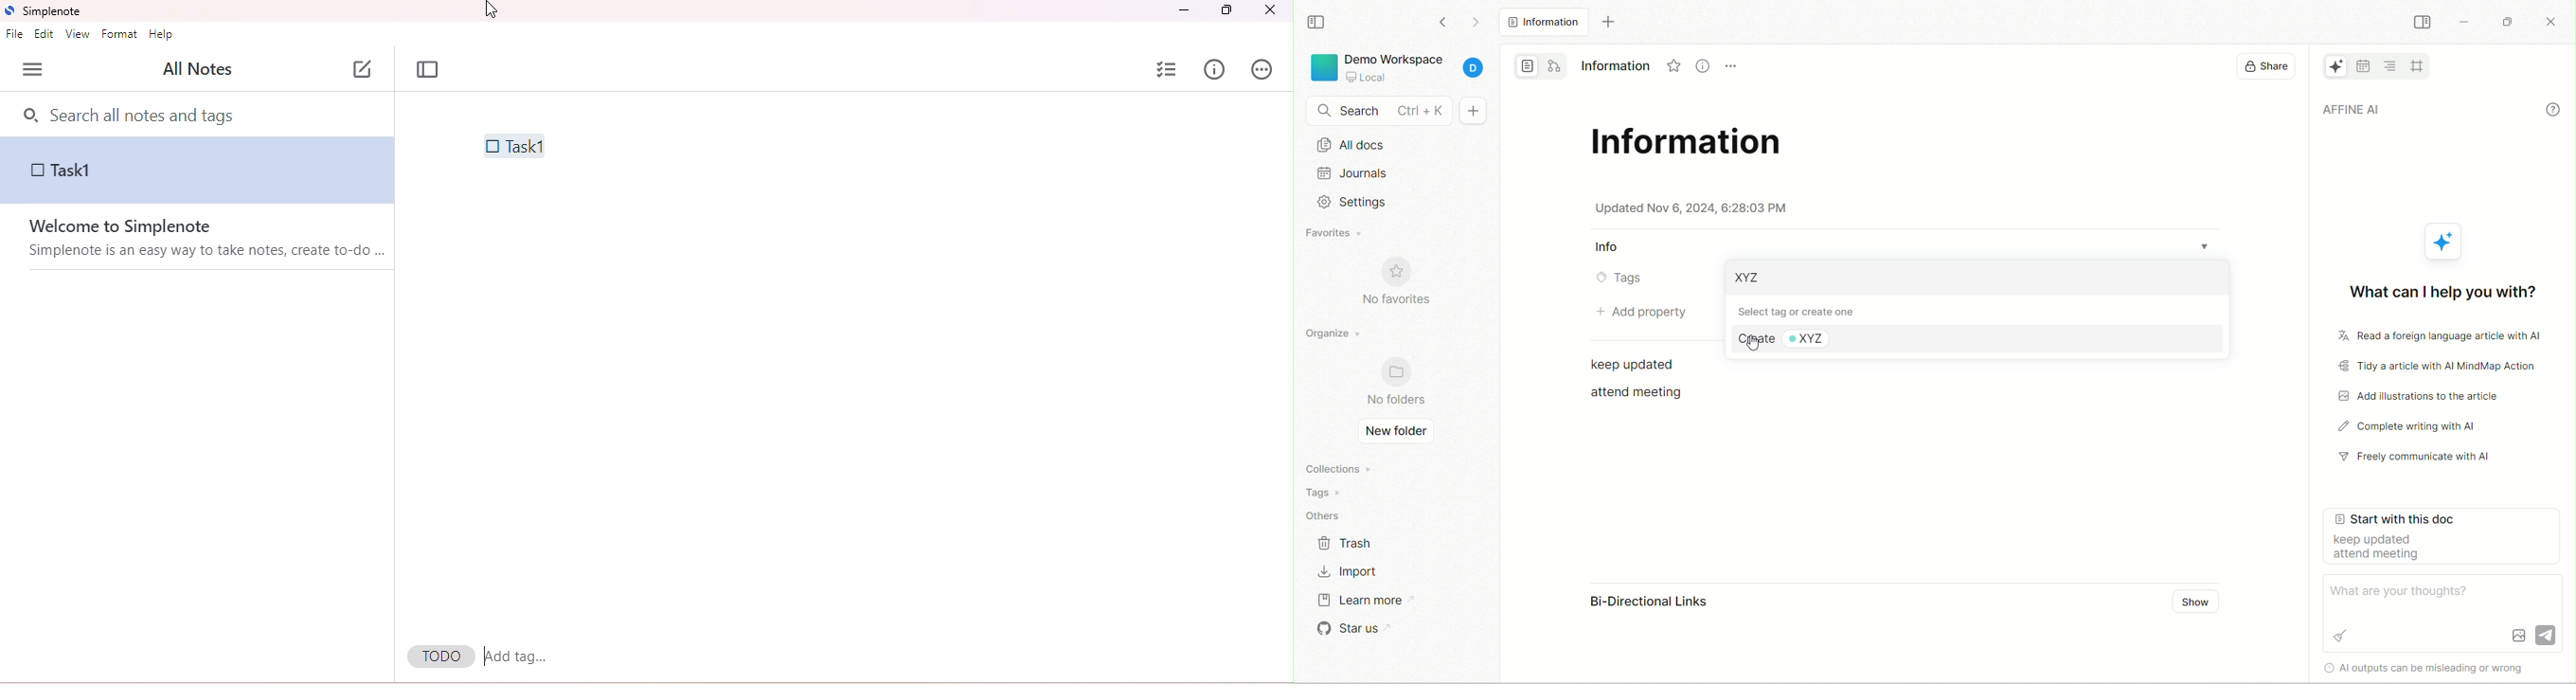 The height and width of the screenshot is (700, 2576). What do you see at coordinates (2440, 288) in the screenshot?
I see `what can I help you with` at bounding box center [2440, 288].